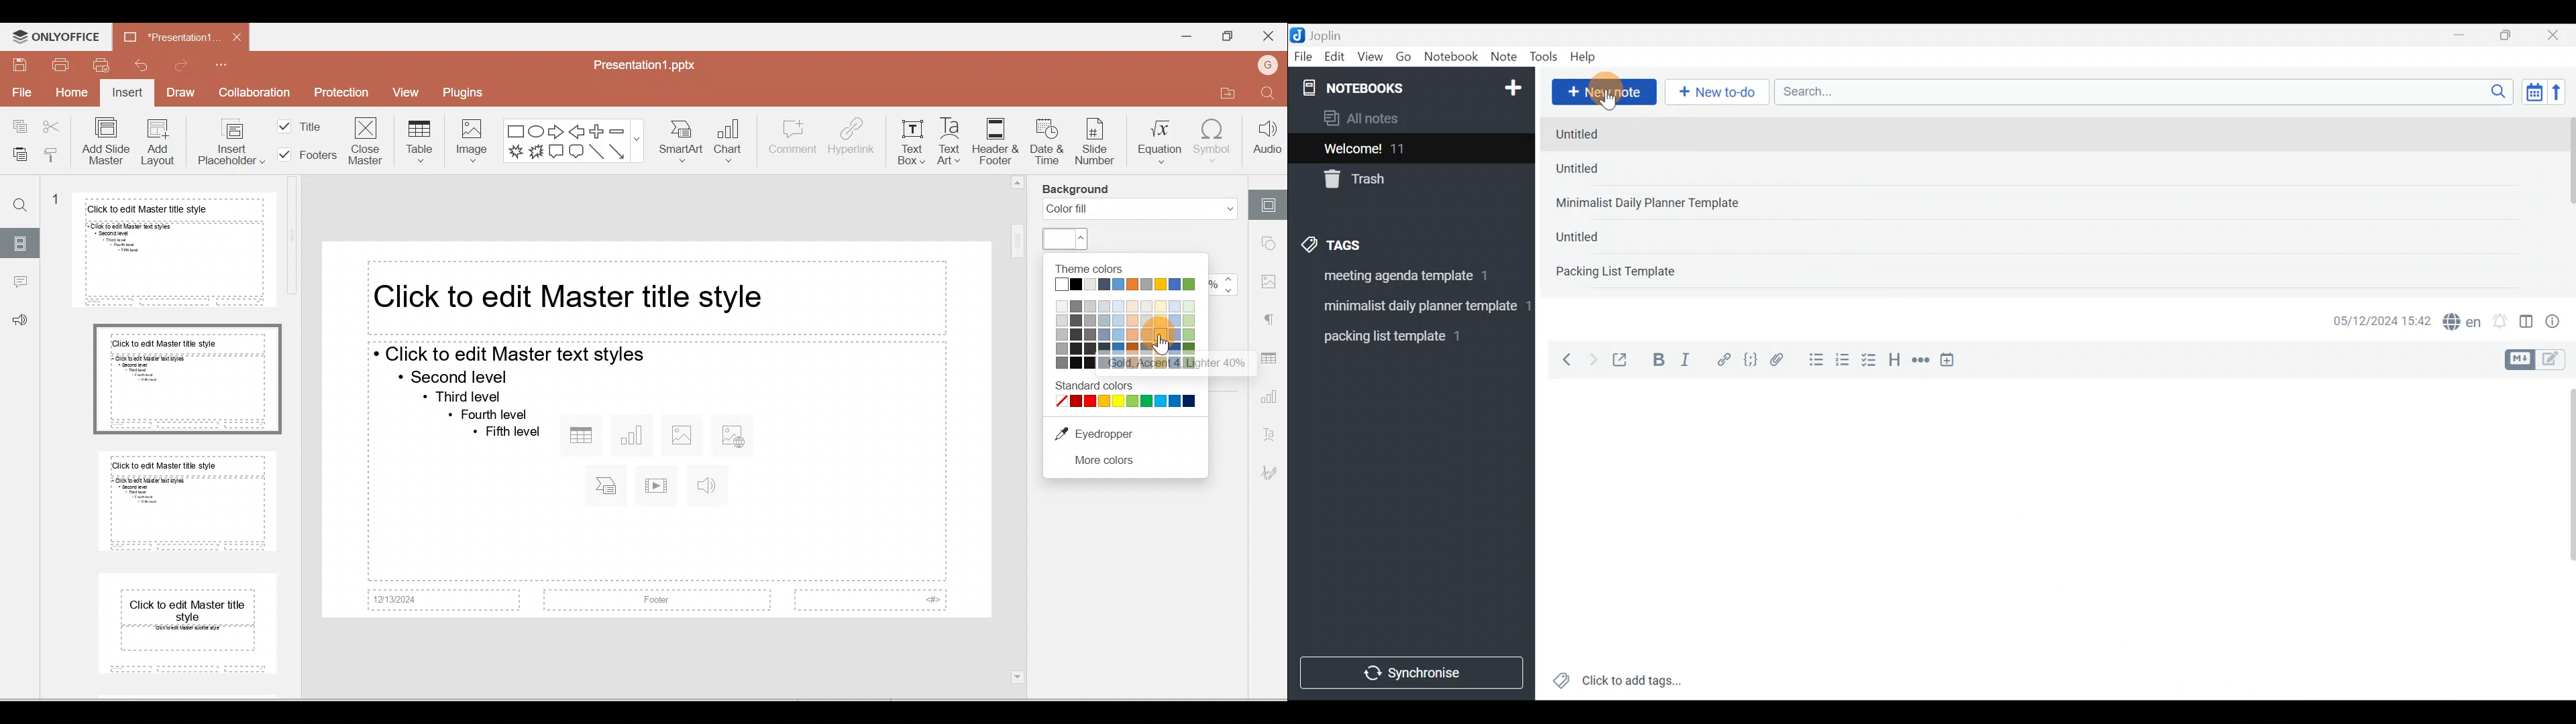 The image size is (2576, 728). Describe the element at coordinates (1273, 245) in the screenshot. I see `Shape settings` at that location.